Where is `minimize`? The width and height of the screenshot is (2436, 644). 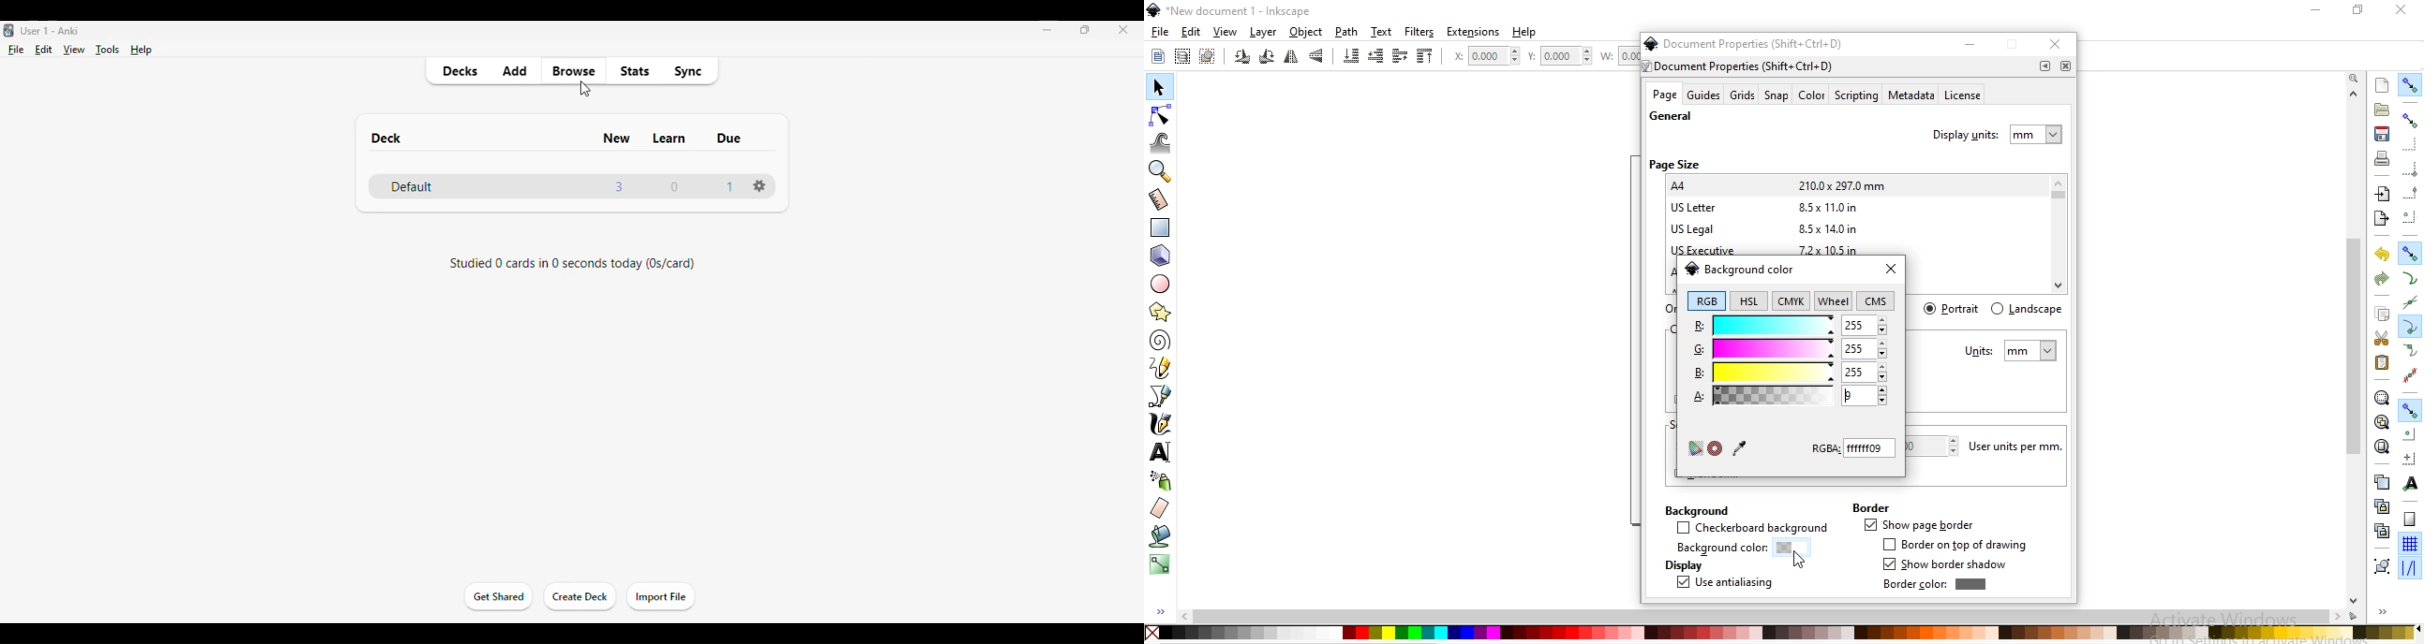 minimize is located at coordinates (1970, 44).